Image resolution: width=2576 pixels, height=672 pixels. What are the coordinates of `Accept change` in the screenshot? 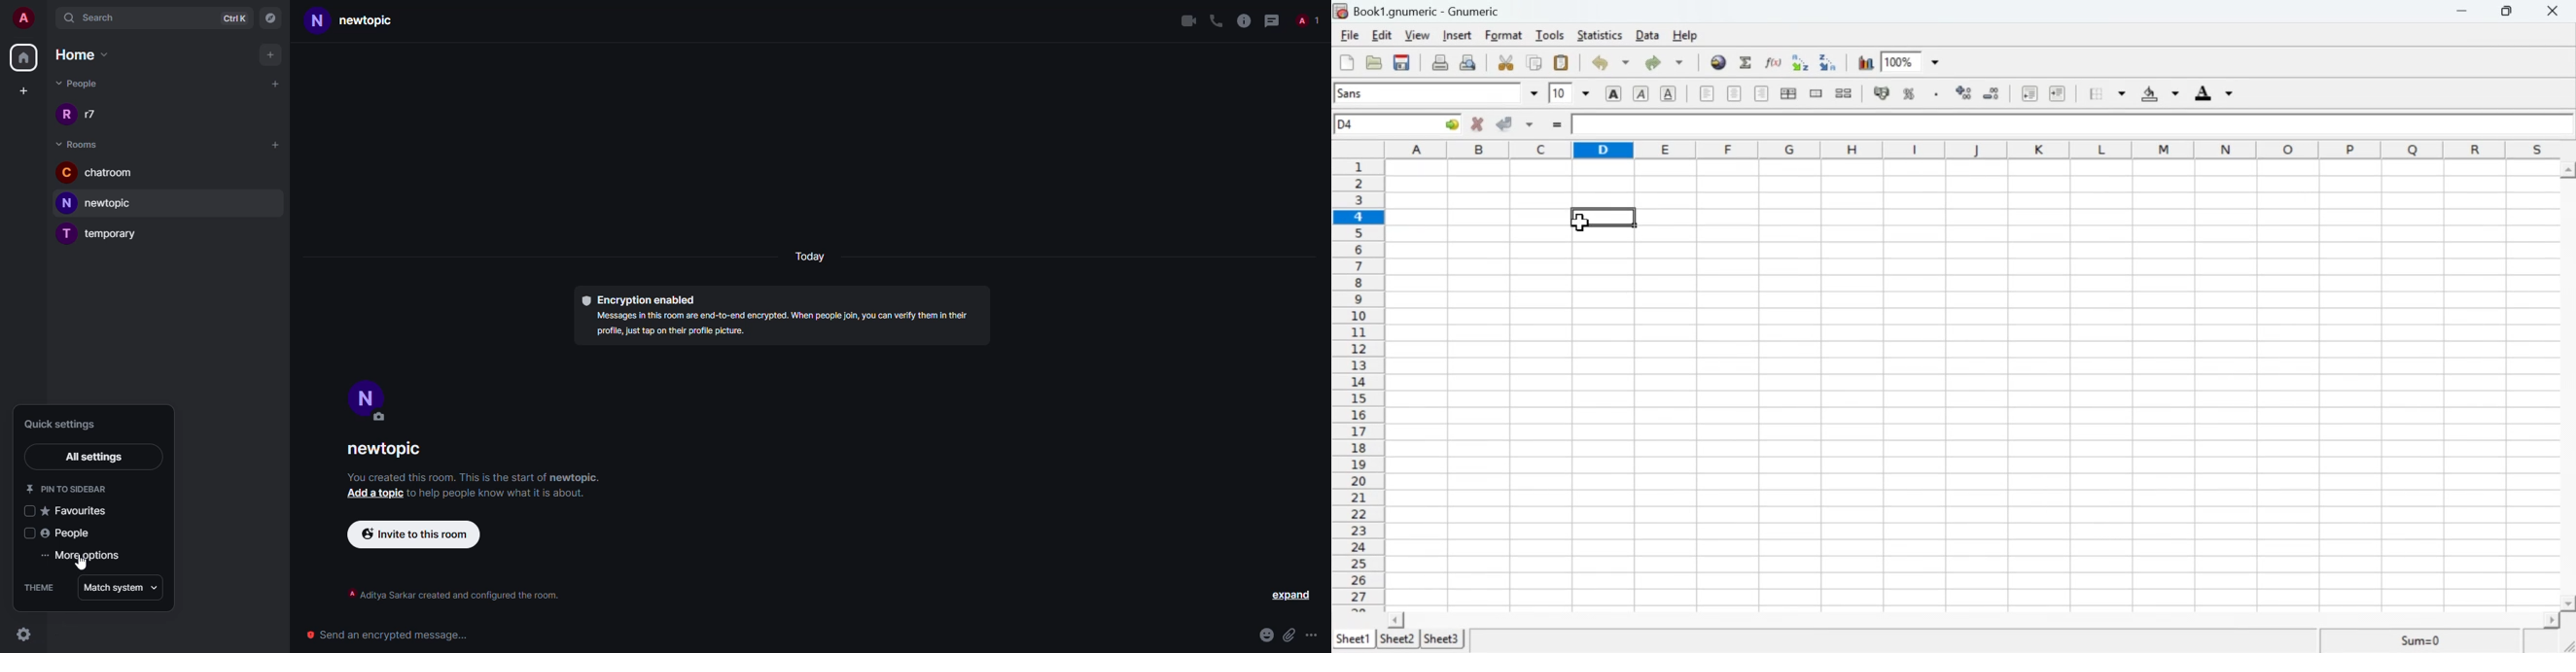 It's located at (1516, 125).